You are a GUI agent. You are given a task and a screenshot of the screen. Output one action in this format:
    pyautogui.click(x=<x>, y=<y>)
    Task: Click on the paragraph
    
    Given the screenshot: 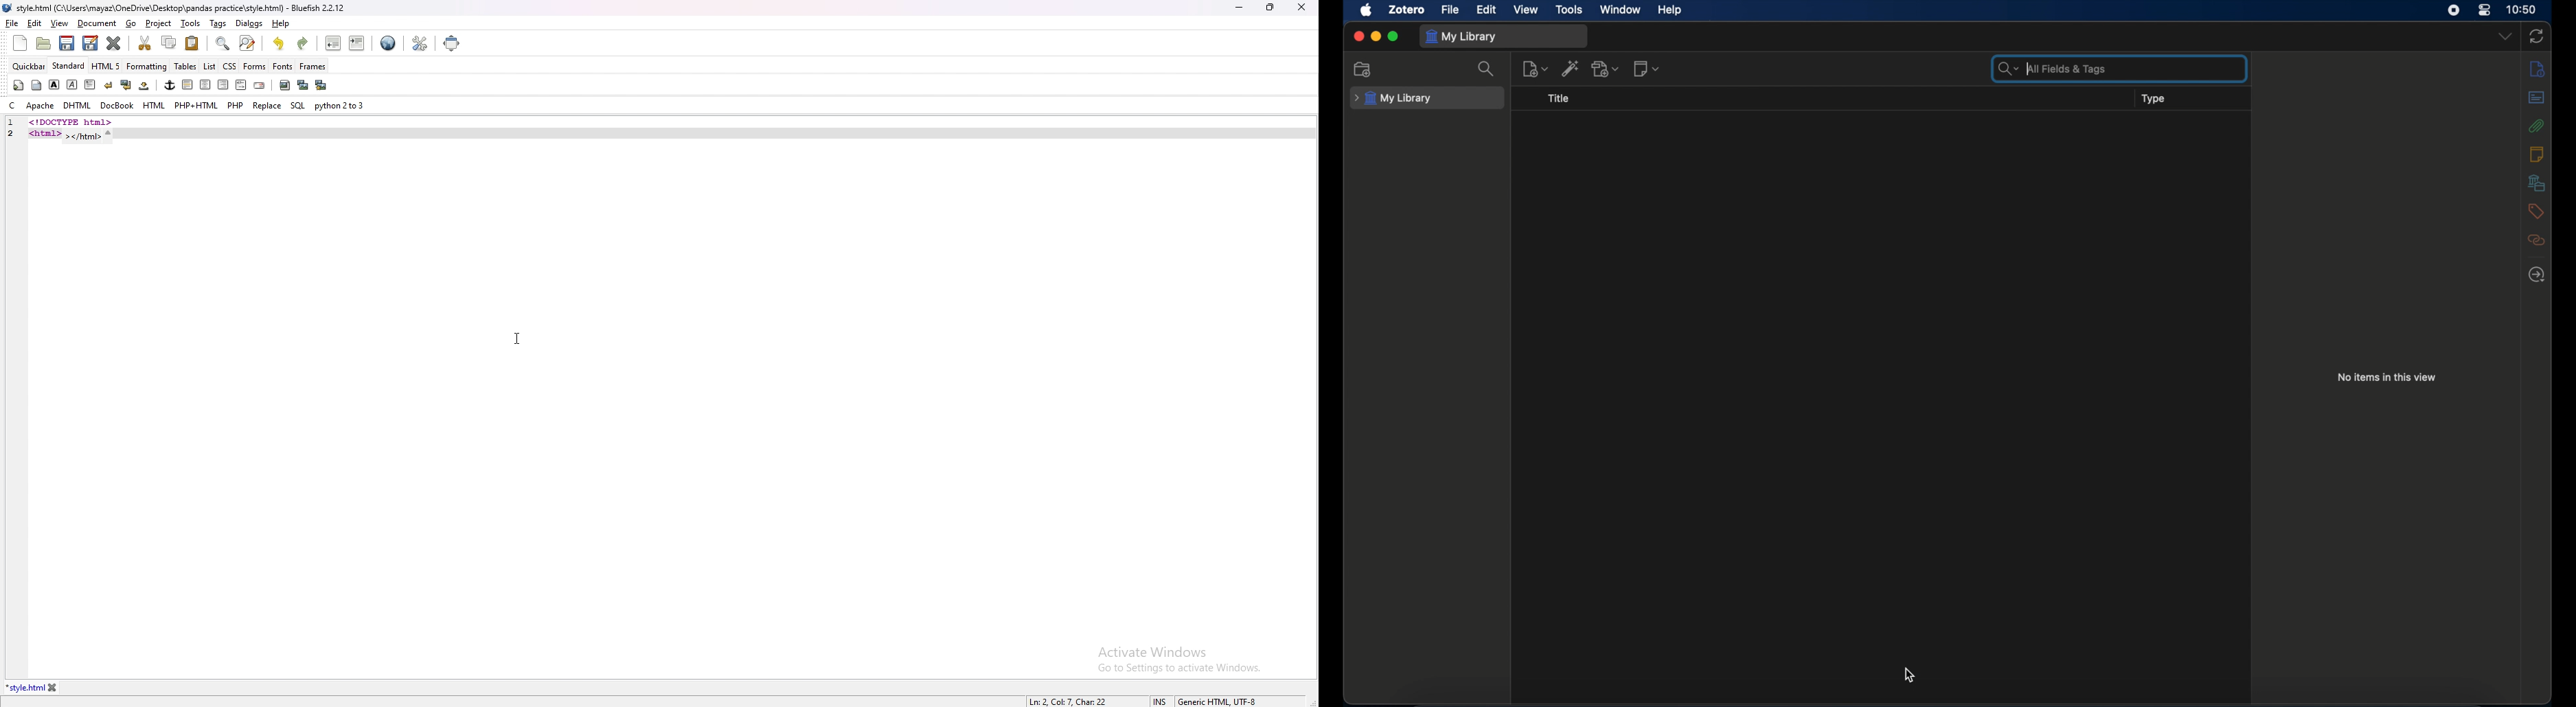 What is the action you would take?
    pyautogui.click(x=89, y=84)
    